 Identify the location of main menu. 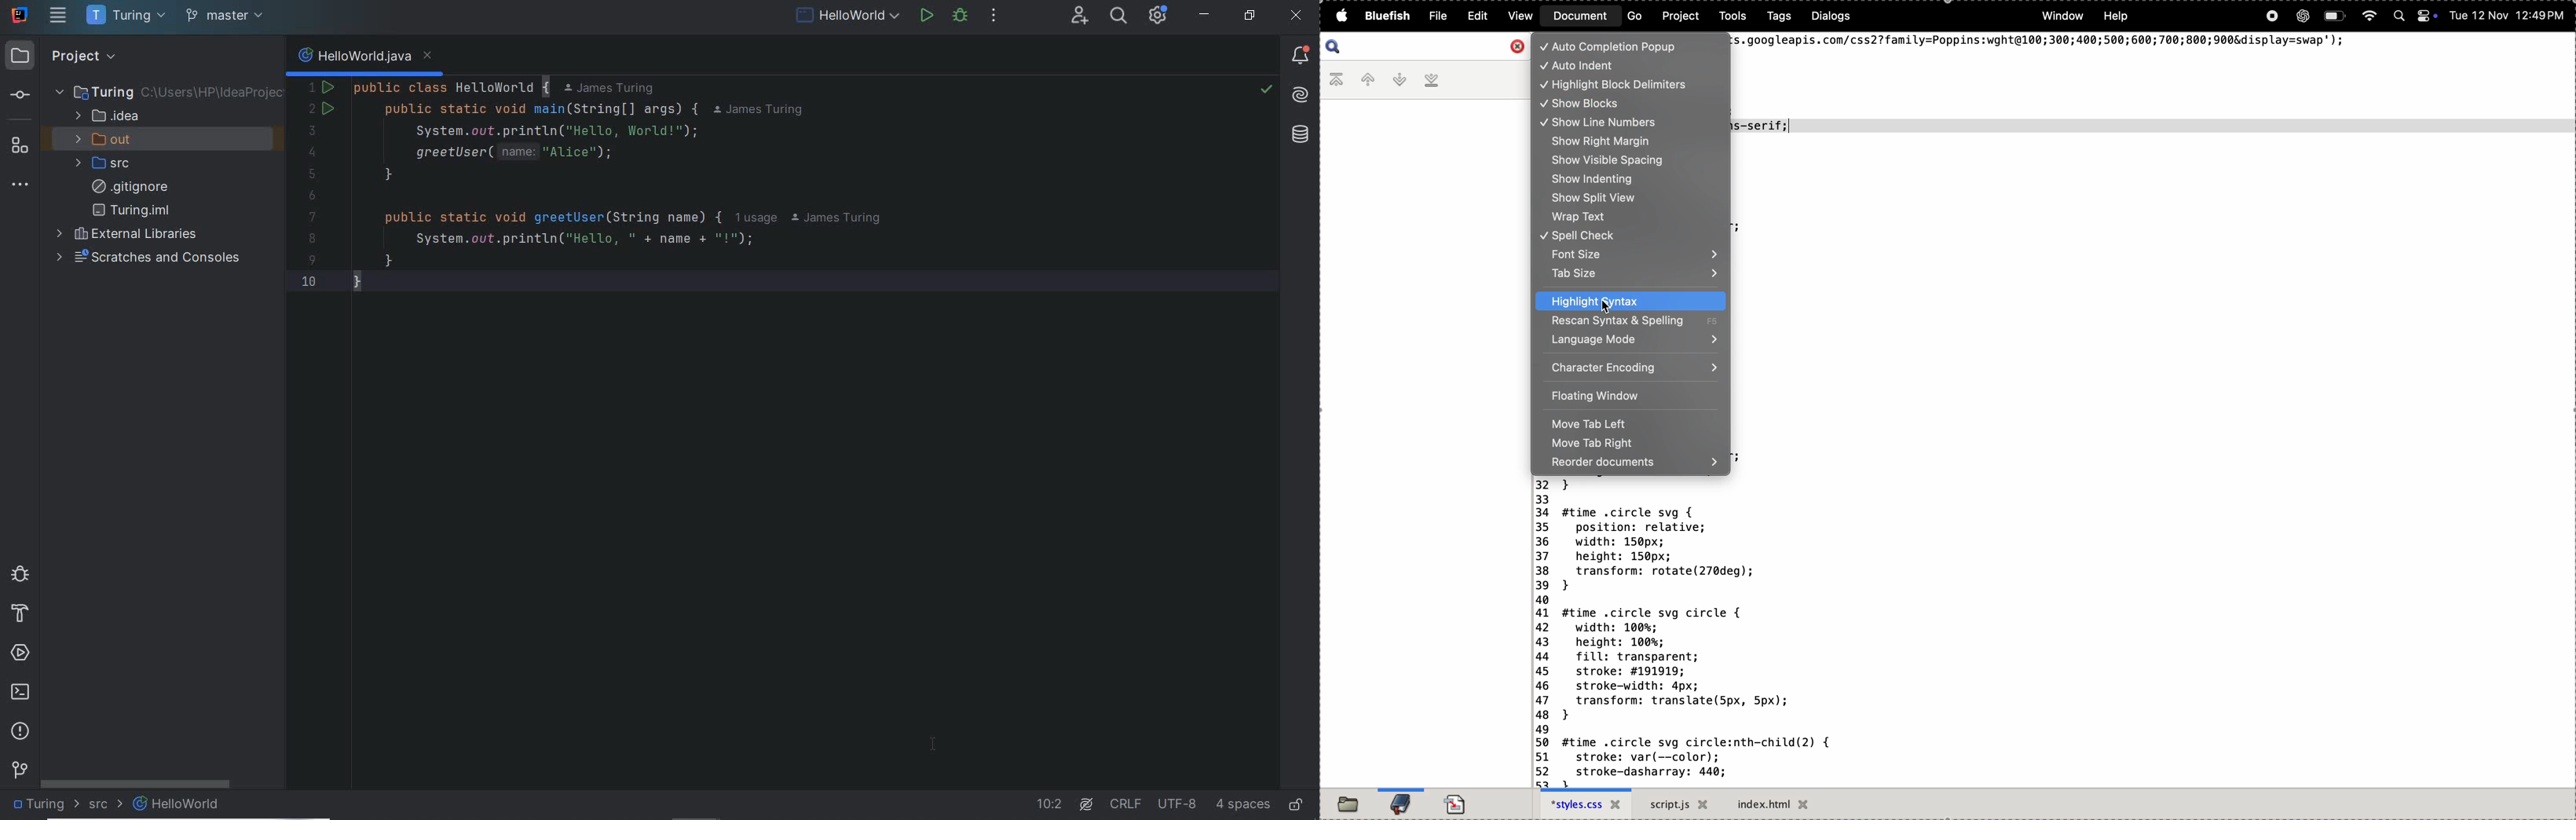
(58, 15).